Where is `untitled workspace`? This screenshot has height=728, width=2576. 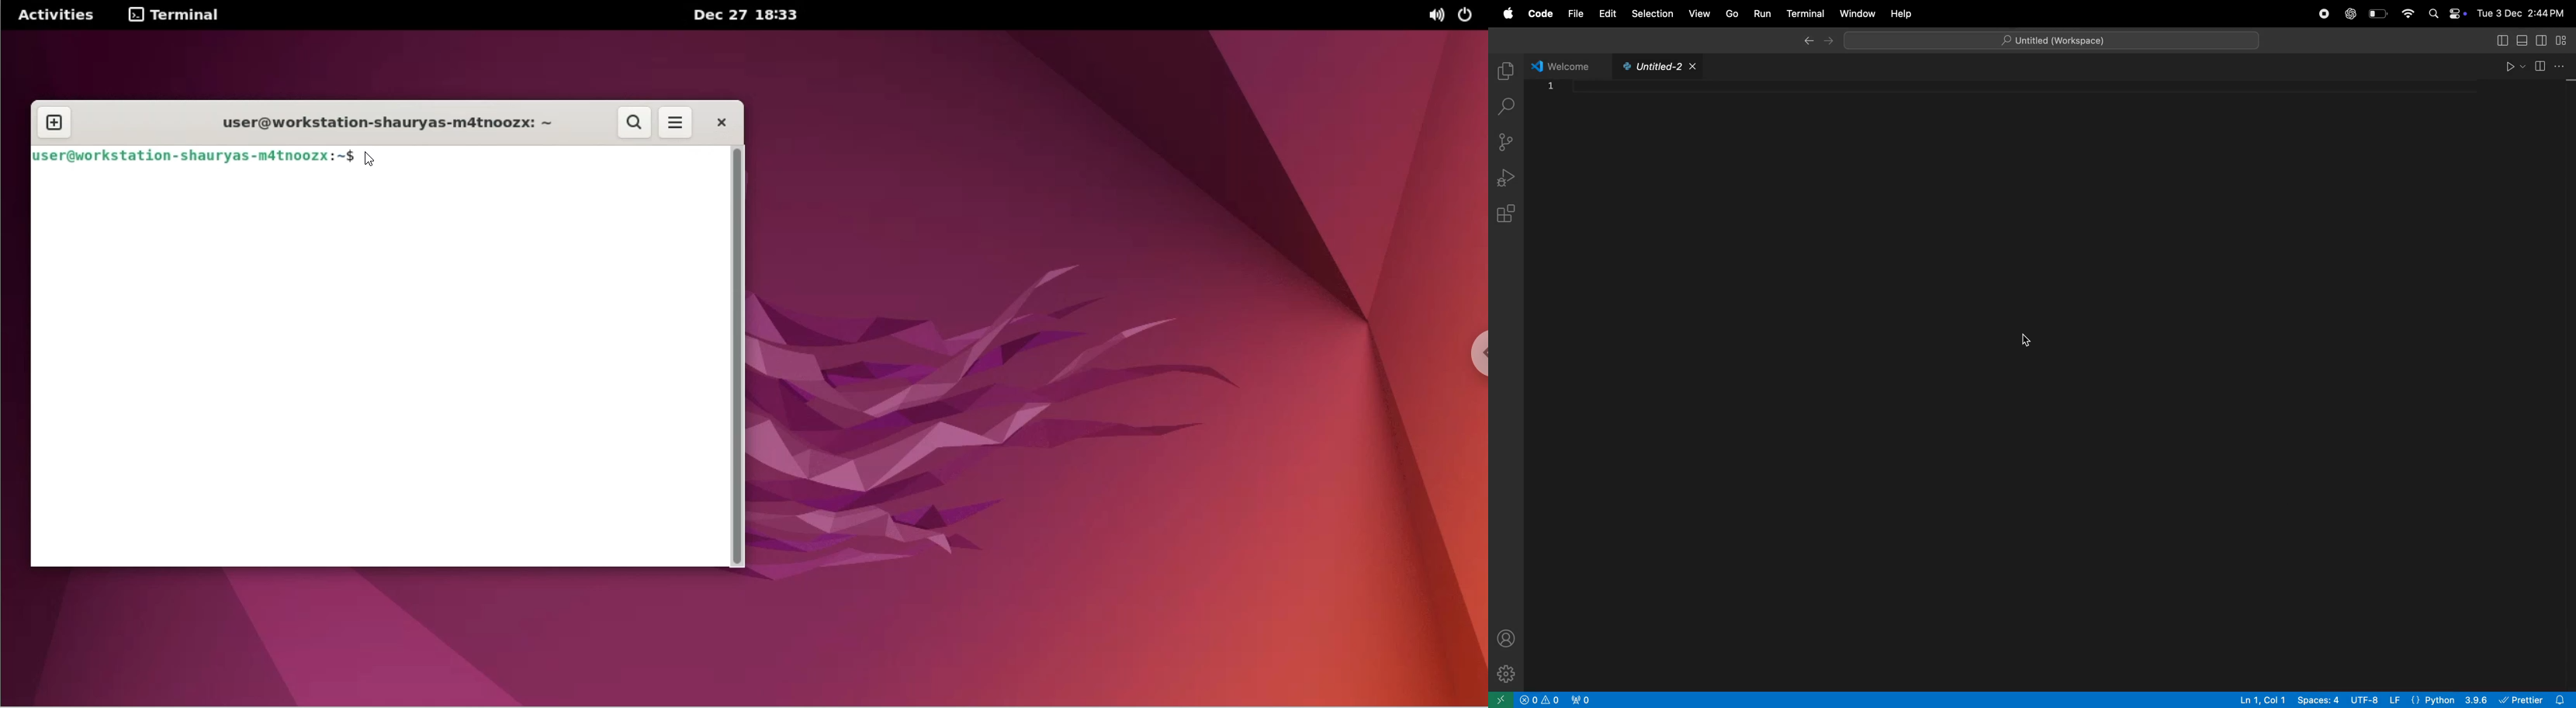 untitled workspace is located at coordinates (2039, 37).